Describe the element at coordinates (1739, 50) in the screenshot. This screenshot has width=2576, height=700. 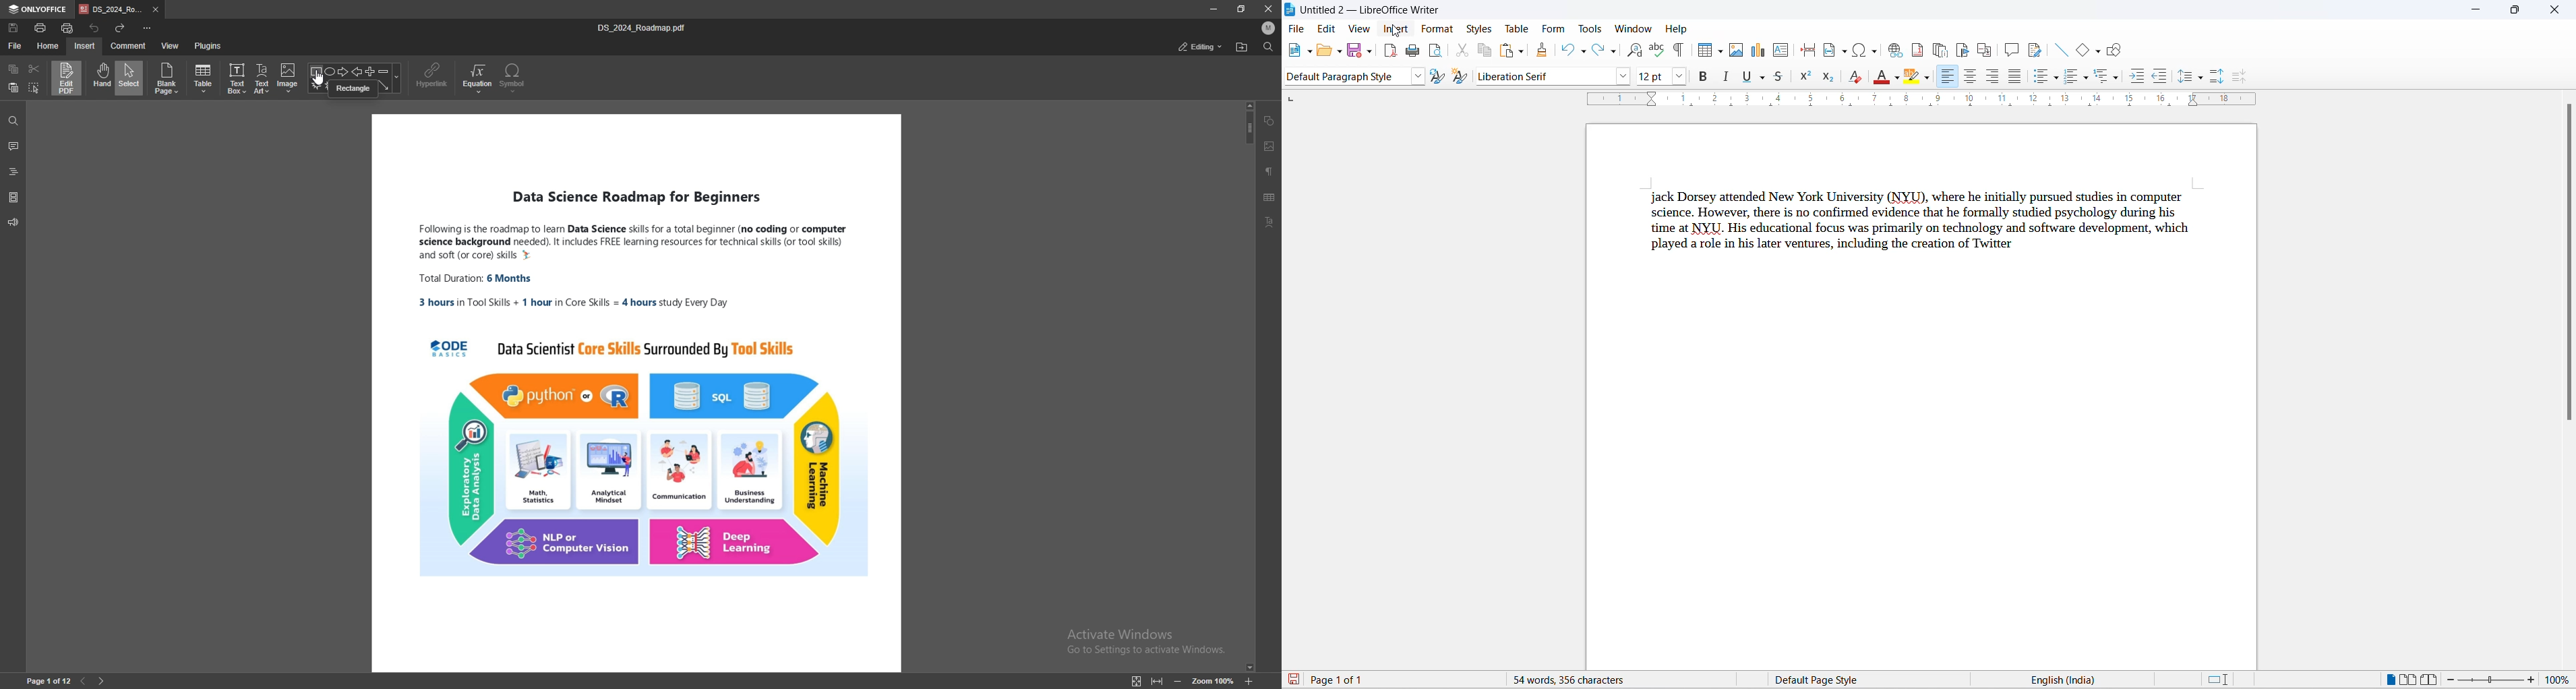
I see `insert images` at that location.